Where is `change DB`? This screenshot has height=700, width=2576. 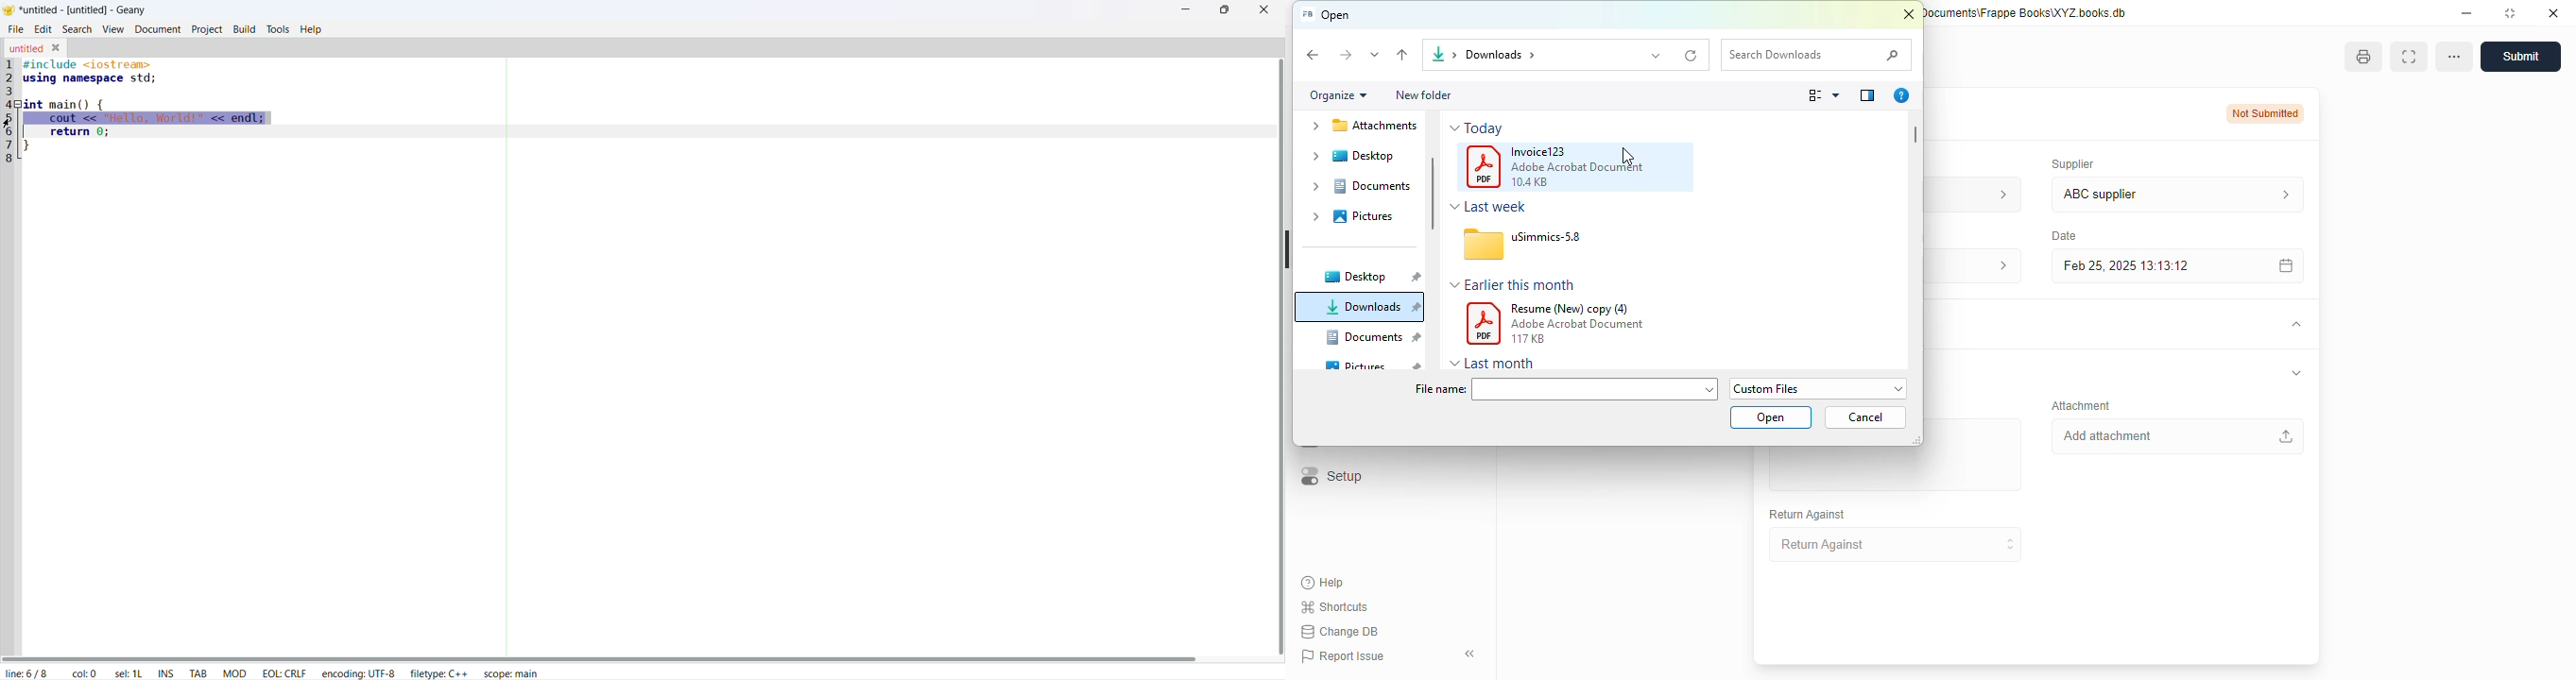
change DB is located at coordinates (1339, 632).